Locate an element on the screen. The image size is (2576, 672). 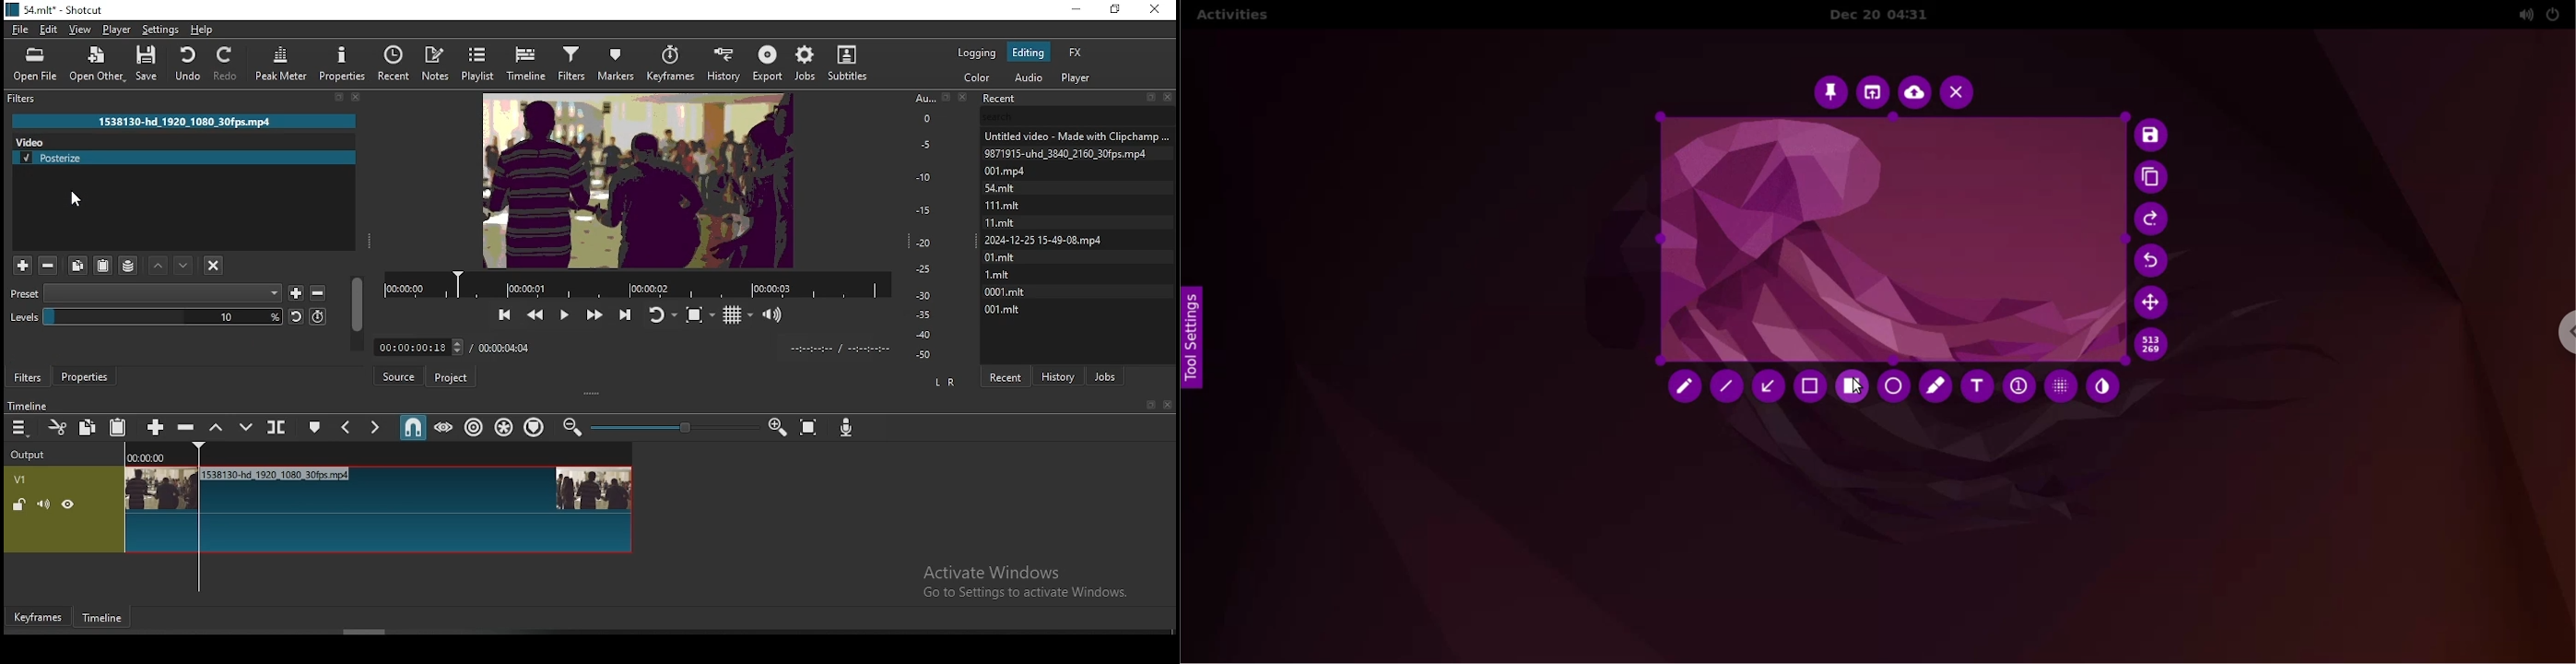
edit is located at coordinates (47, 29).